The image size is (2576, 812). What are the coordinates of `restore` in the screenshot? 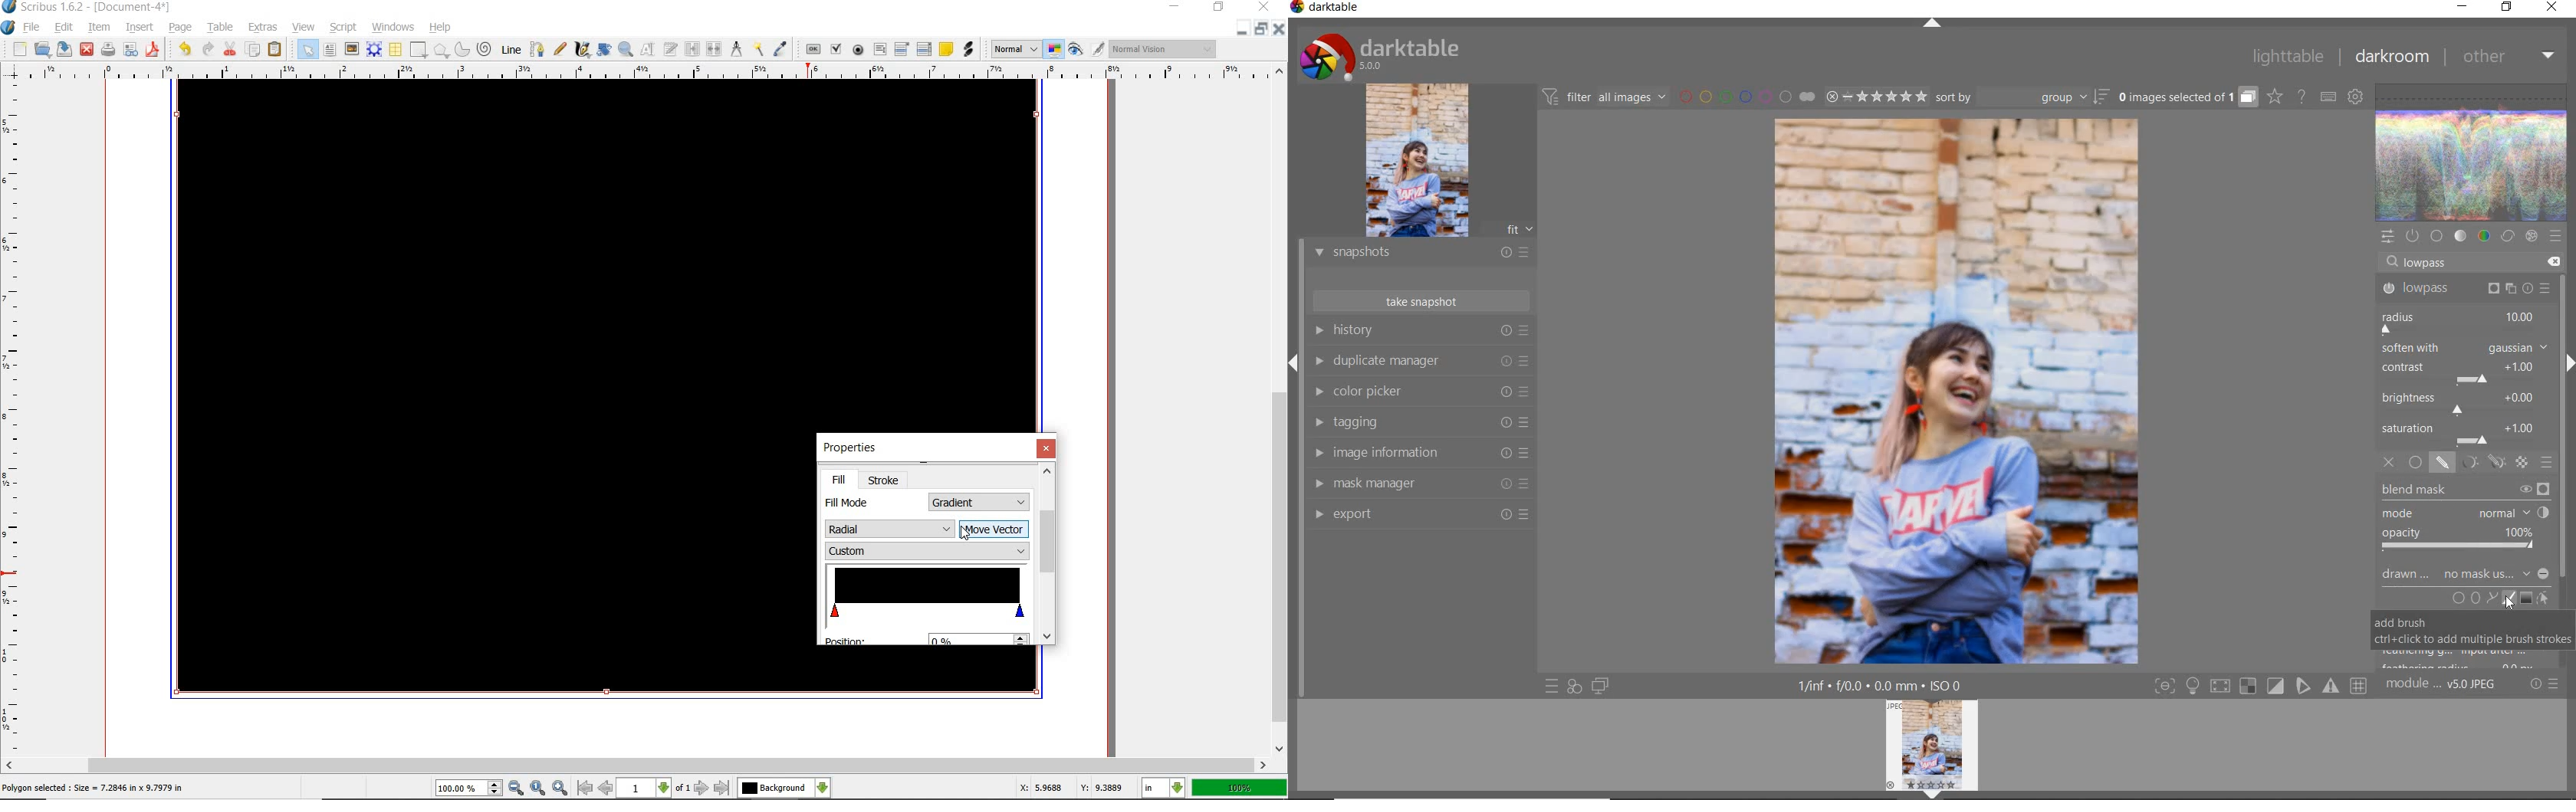 It's located at (2507, 8).